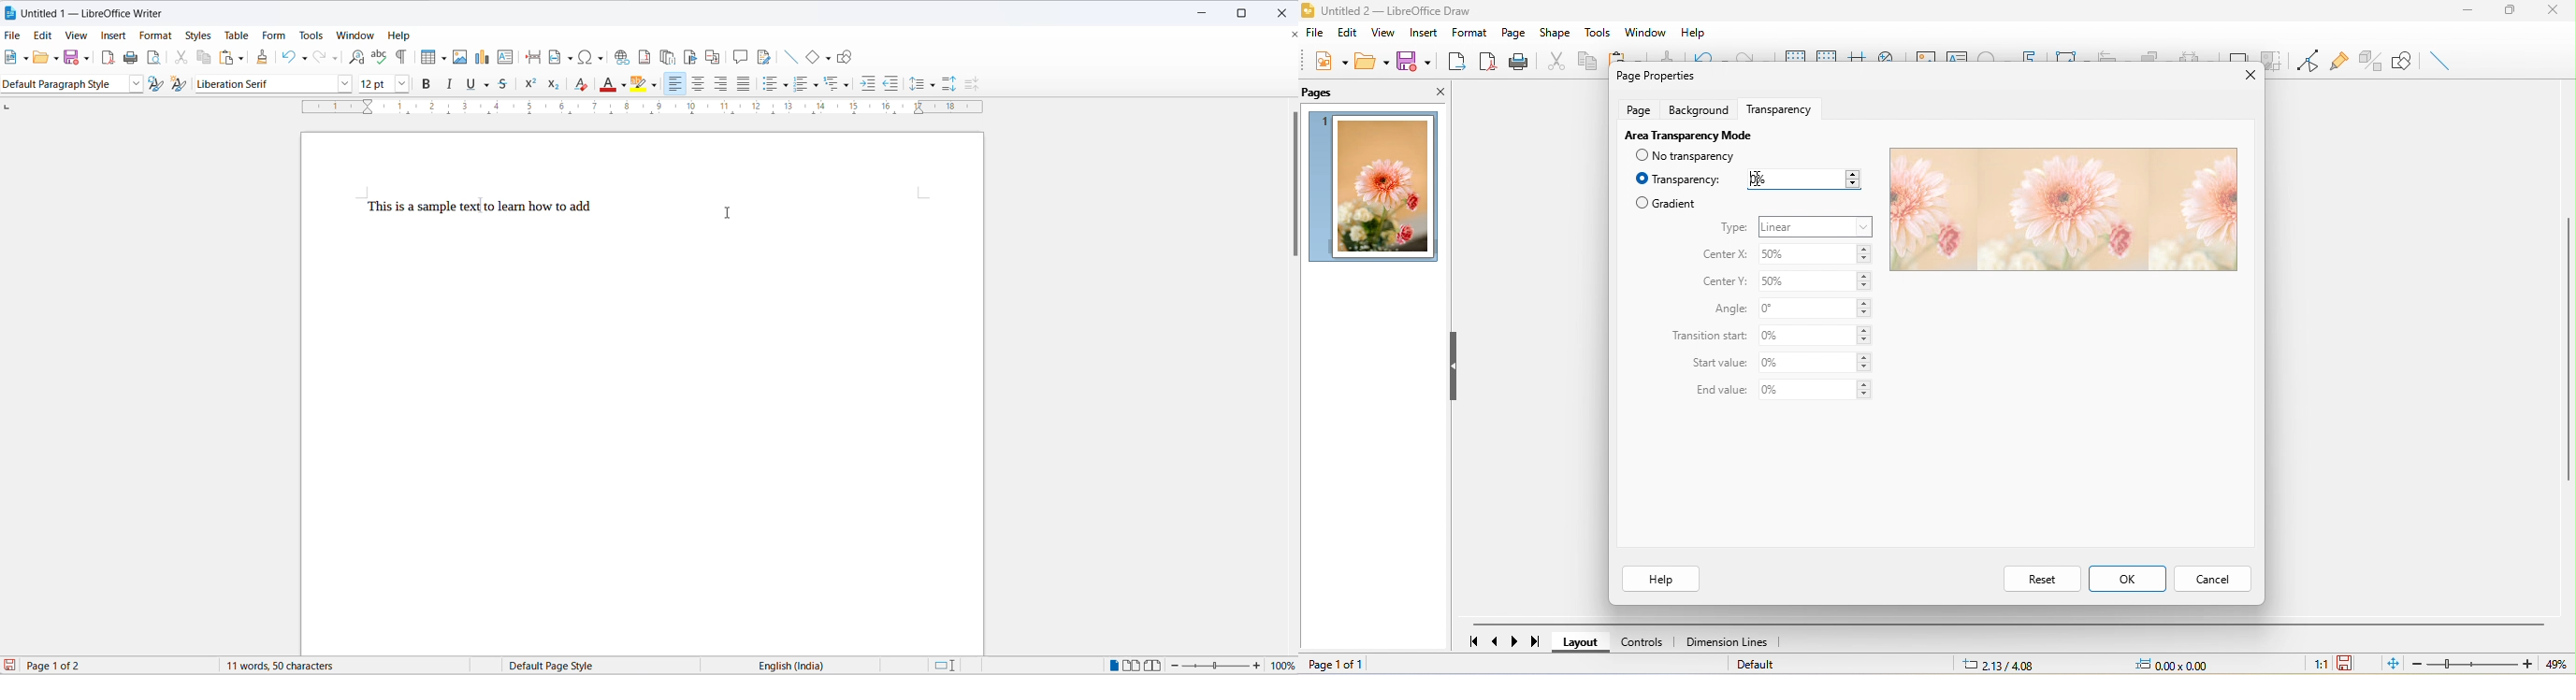  What do you see at coordinates (645, 57) in the screenshot?
I see `insert footnote` at bounding box center [645, 57].